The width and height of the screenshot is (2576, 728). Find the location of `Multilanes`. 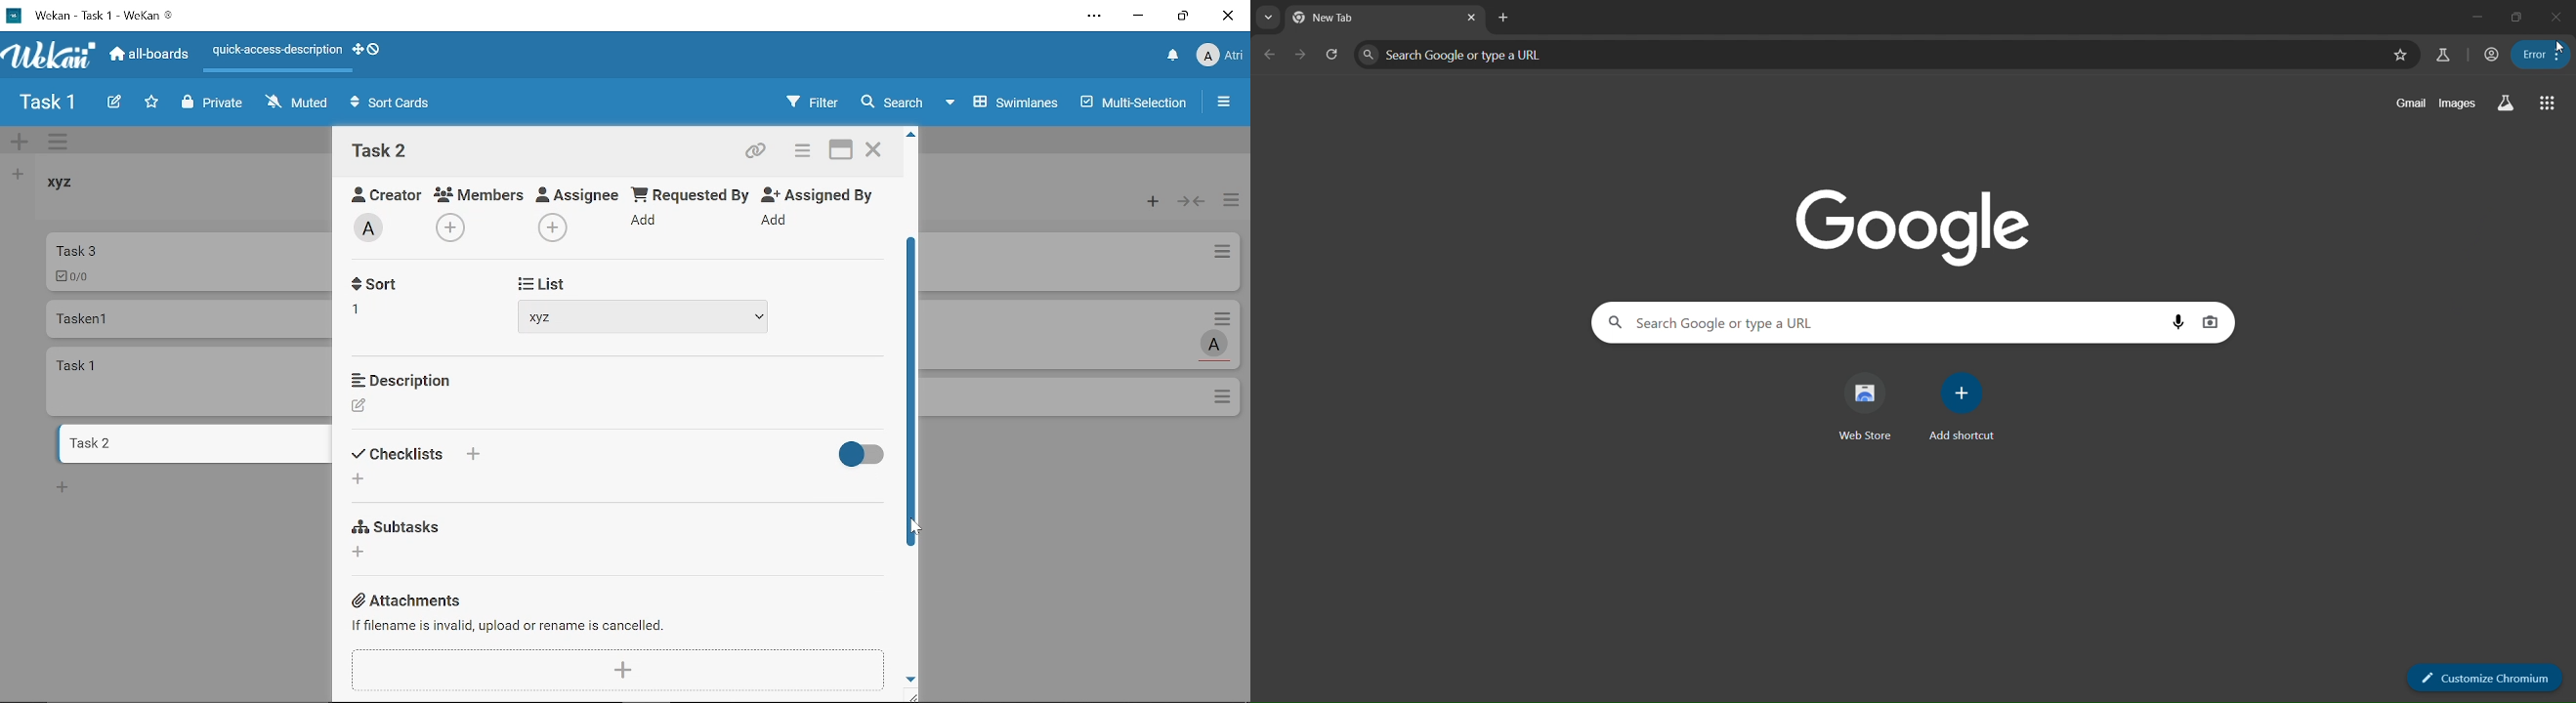

Multilanes is located at coordinates (1136, 104).